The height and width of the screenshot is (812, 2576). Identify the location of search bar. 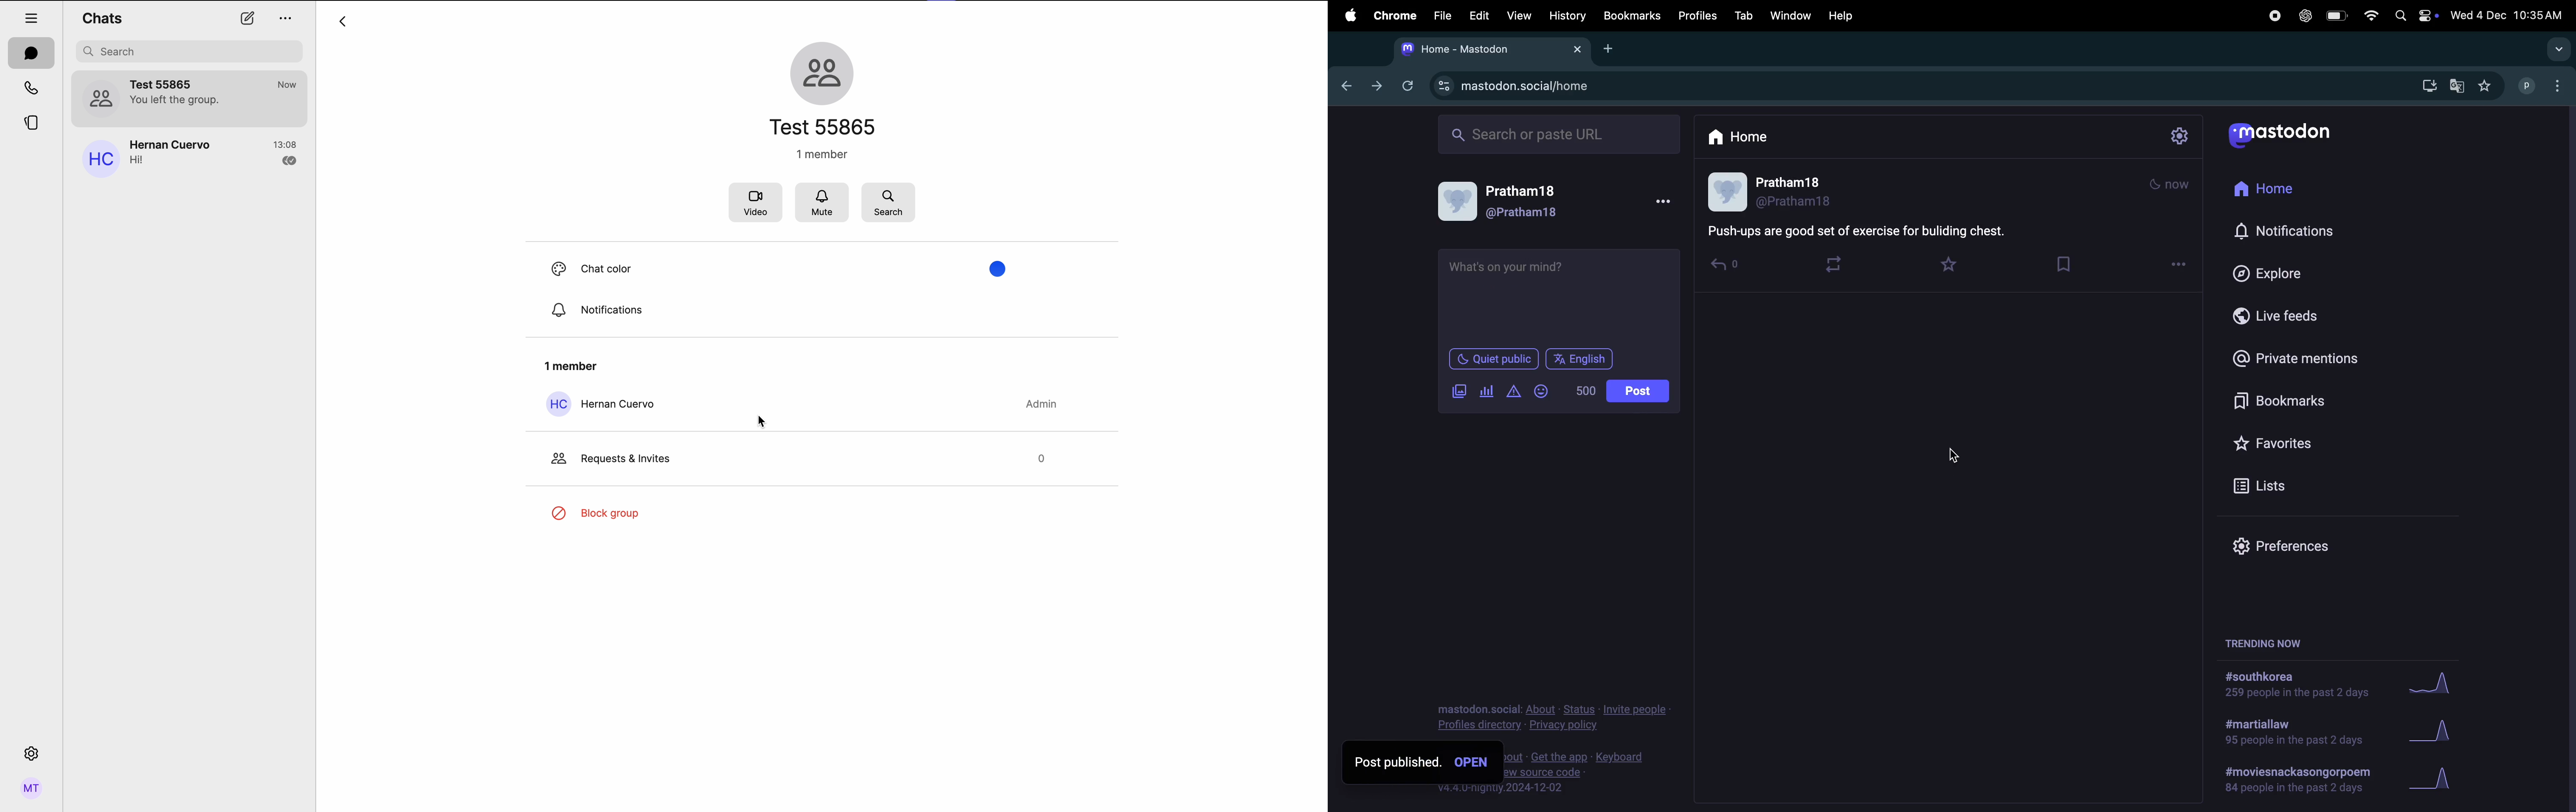
(191, 51).